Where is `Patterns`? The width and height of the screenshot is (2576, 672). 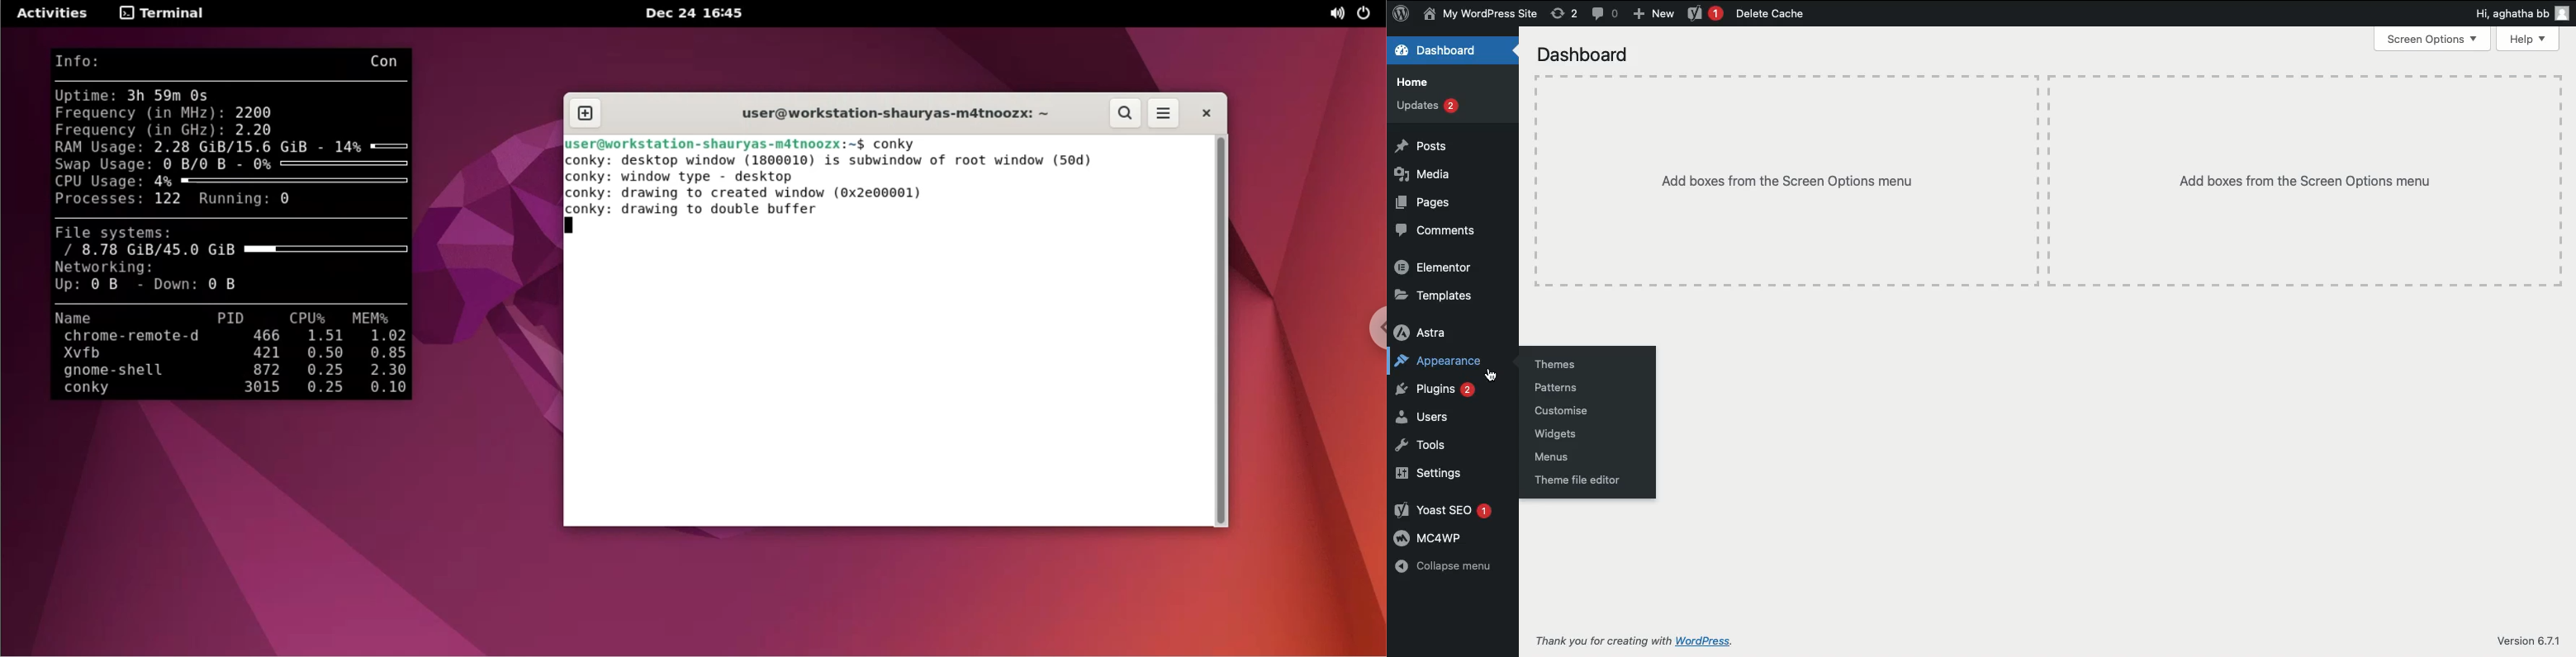
Patterns is located at coordinates (1566, 387).